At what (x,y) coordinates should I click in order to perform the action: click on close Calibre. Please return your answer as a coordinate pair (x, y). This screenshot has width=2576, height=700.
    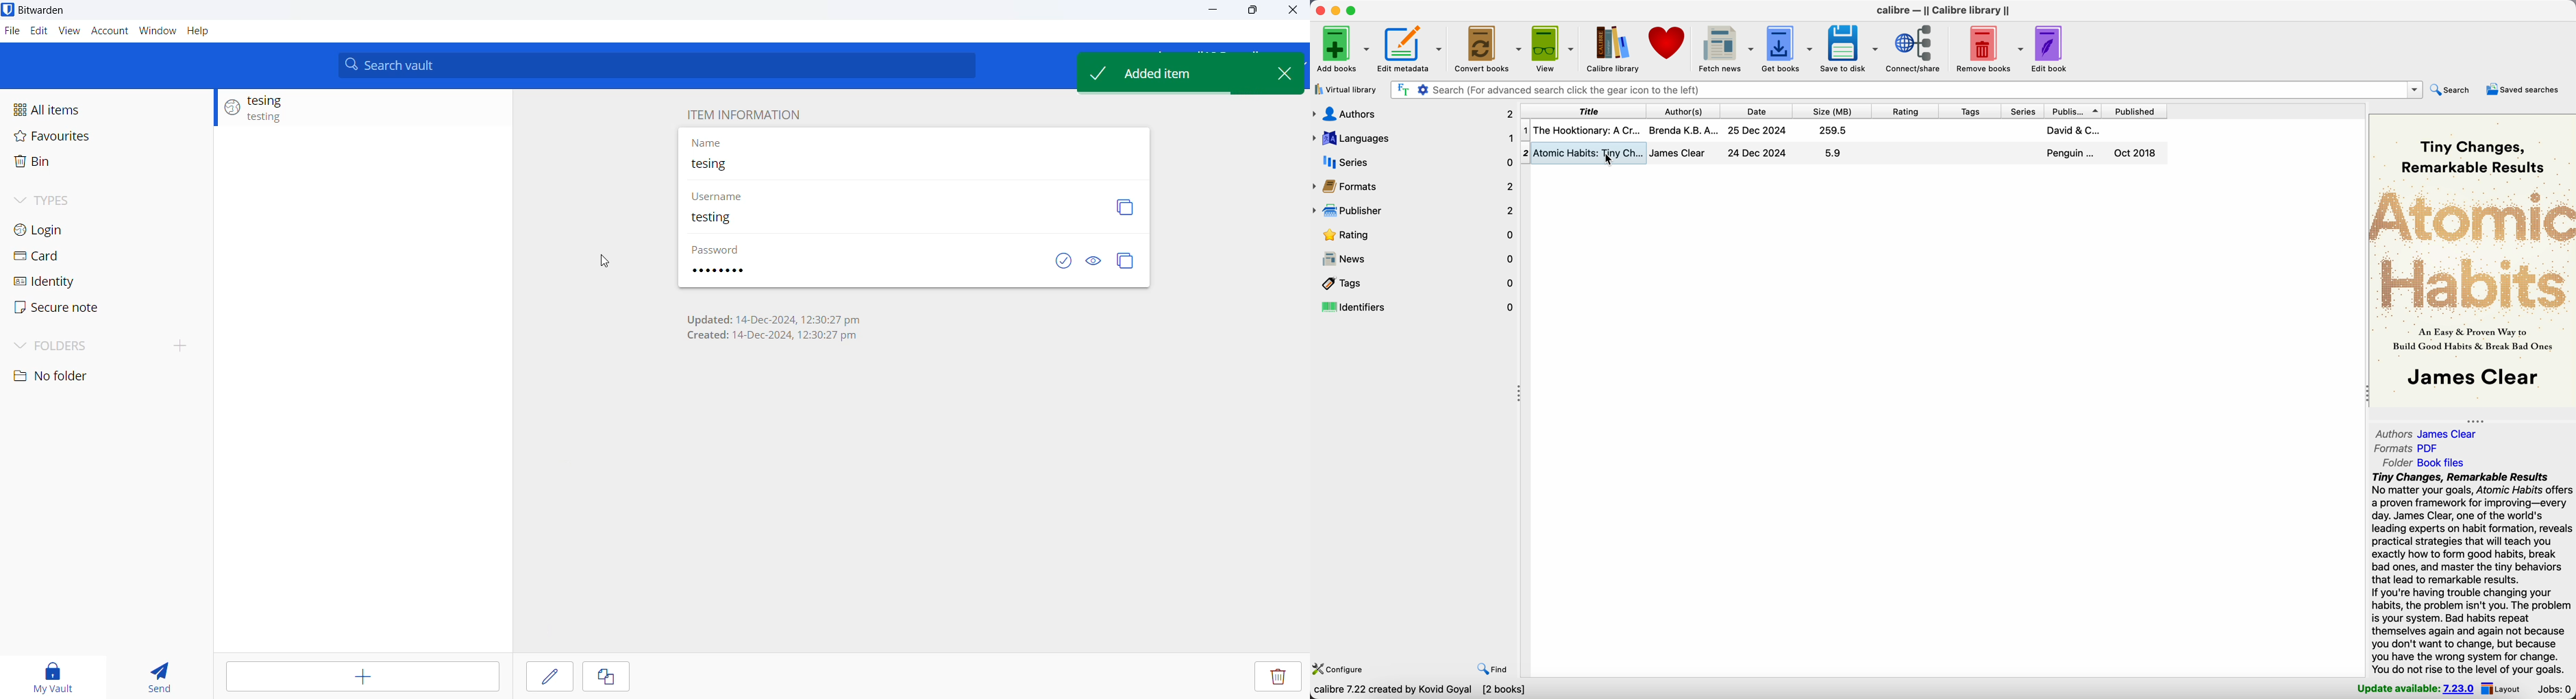
    Looking at the image, I should click on (1319, 9).